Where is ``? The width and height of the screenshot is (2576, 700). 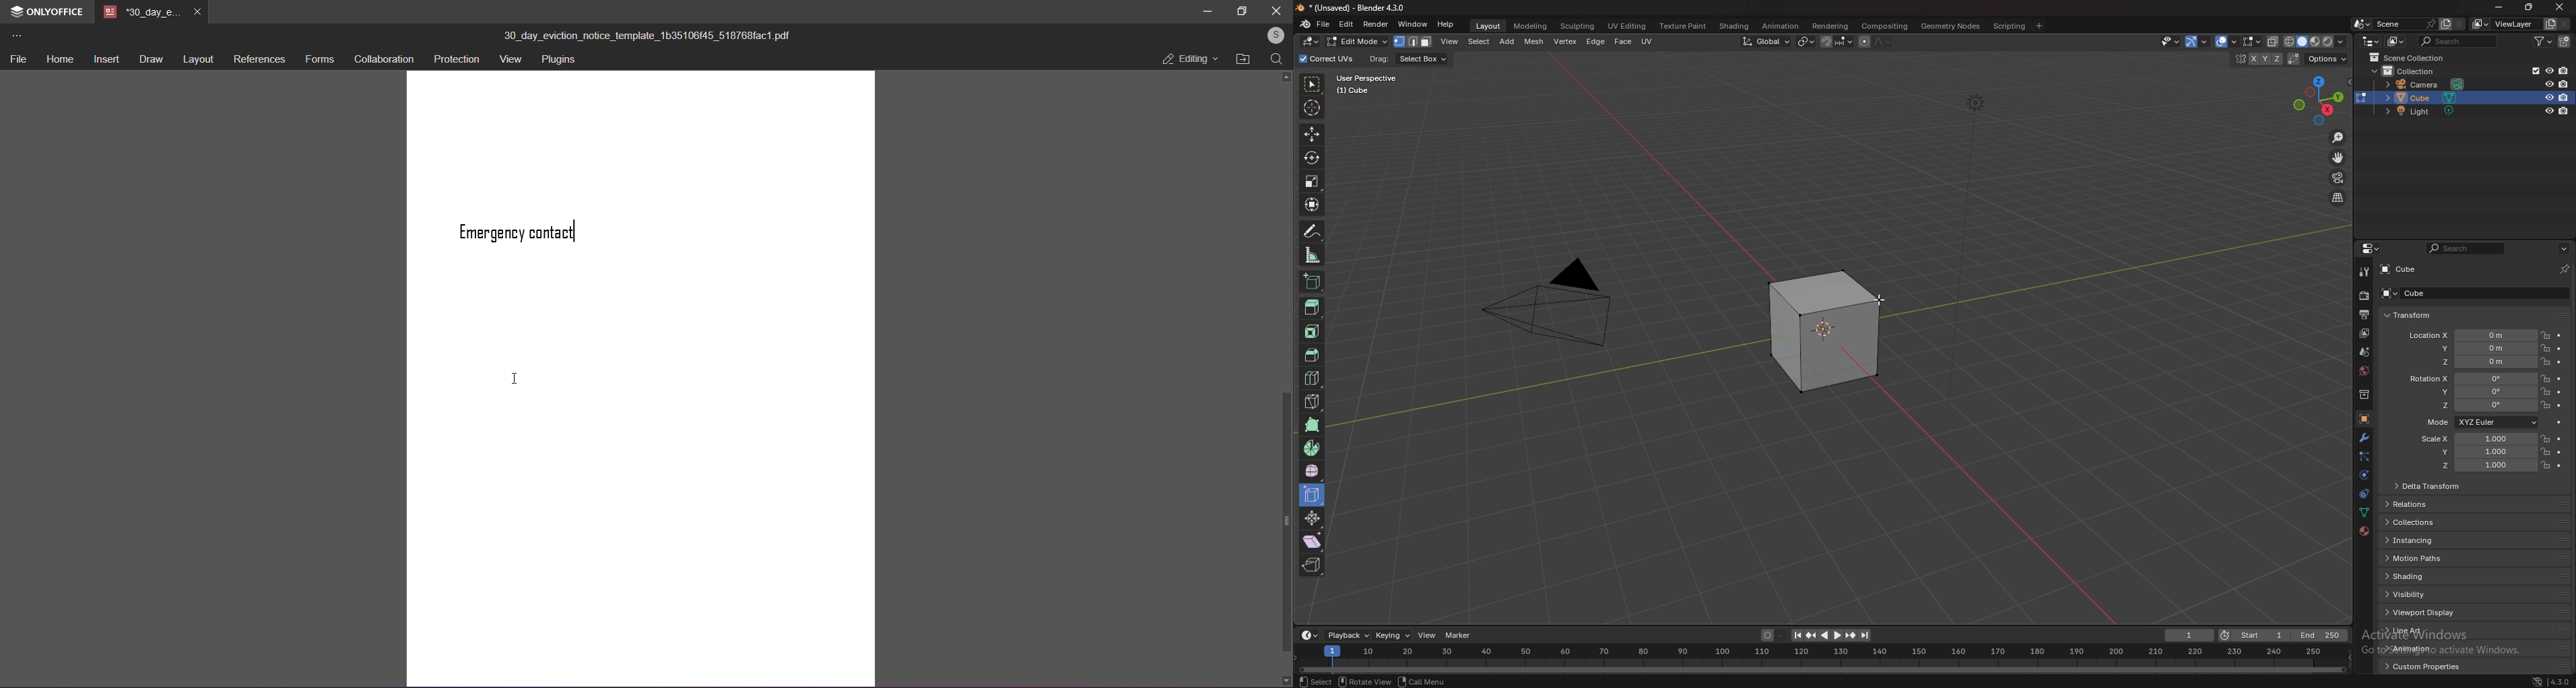
 is located at coordinates (2169, 41).